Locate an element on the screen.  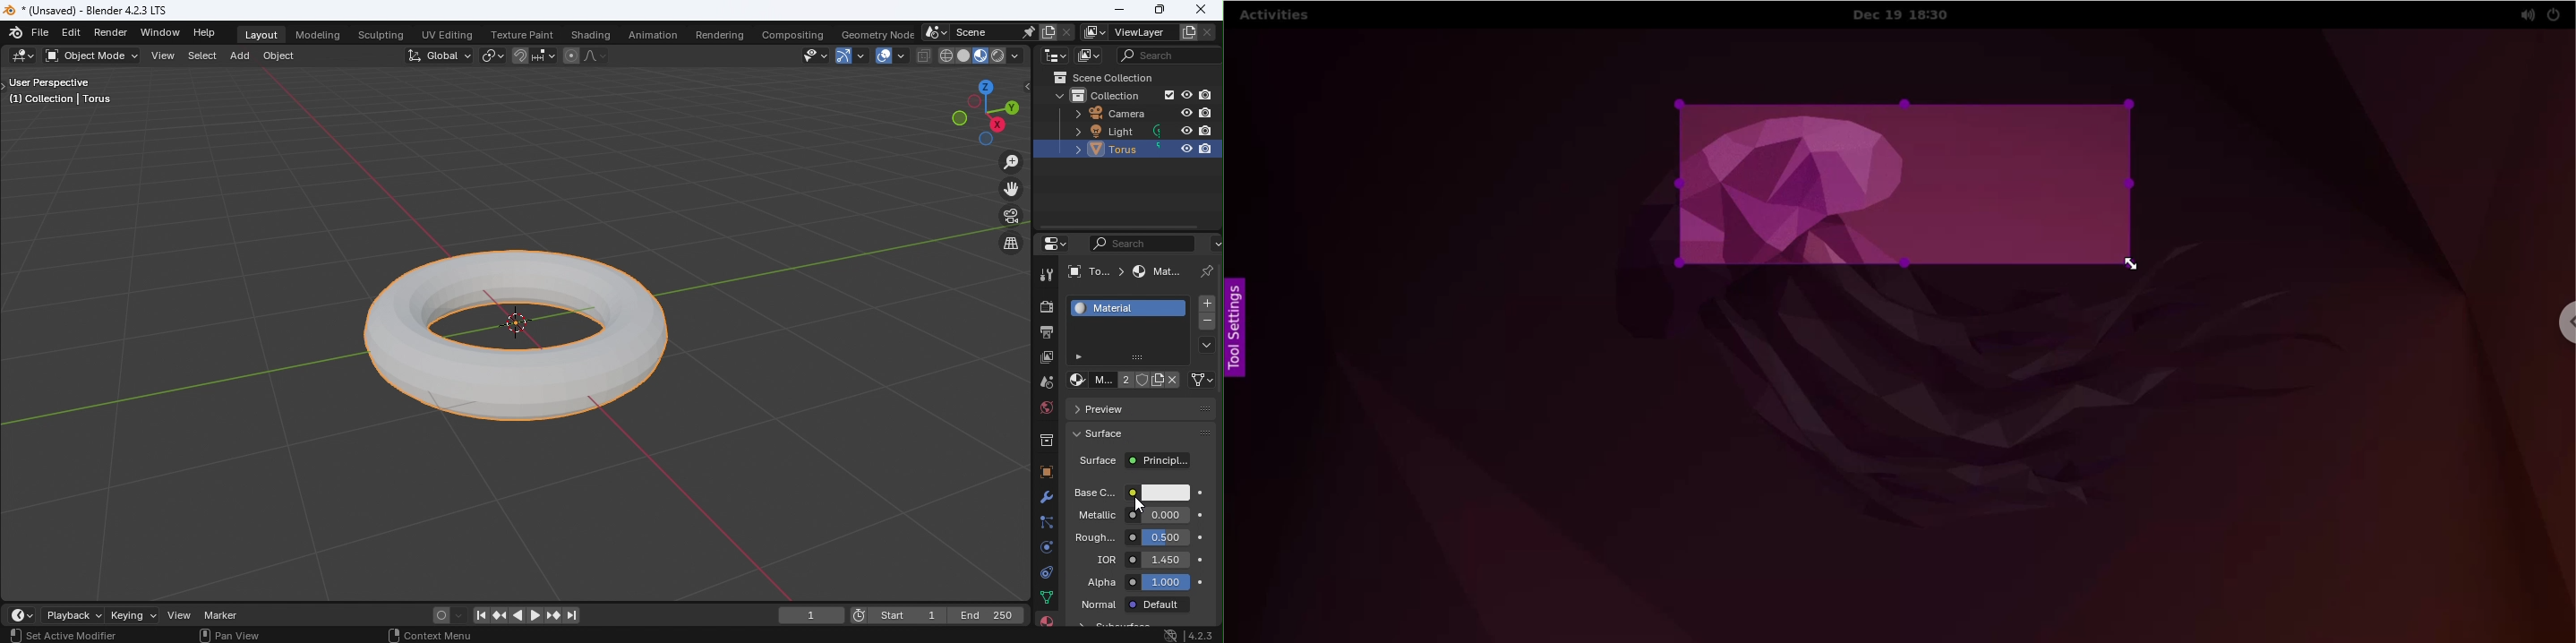
Help is located at coordinates (209, 33).